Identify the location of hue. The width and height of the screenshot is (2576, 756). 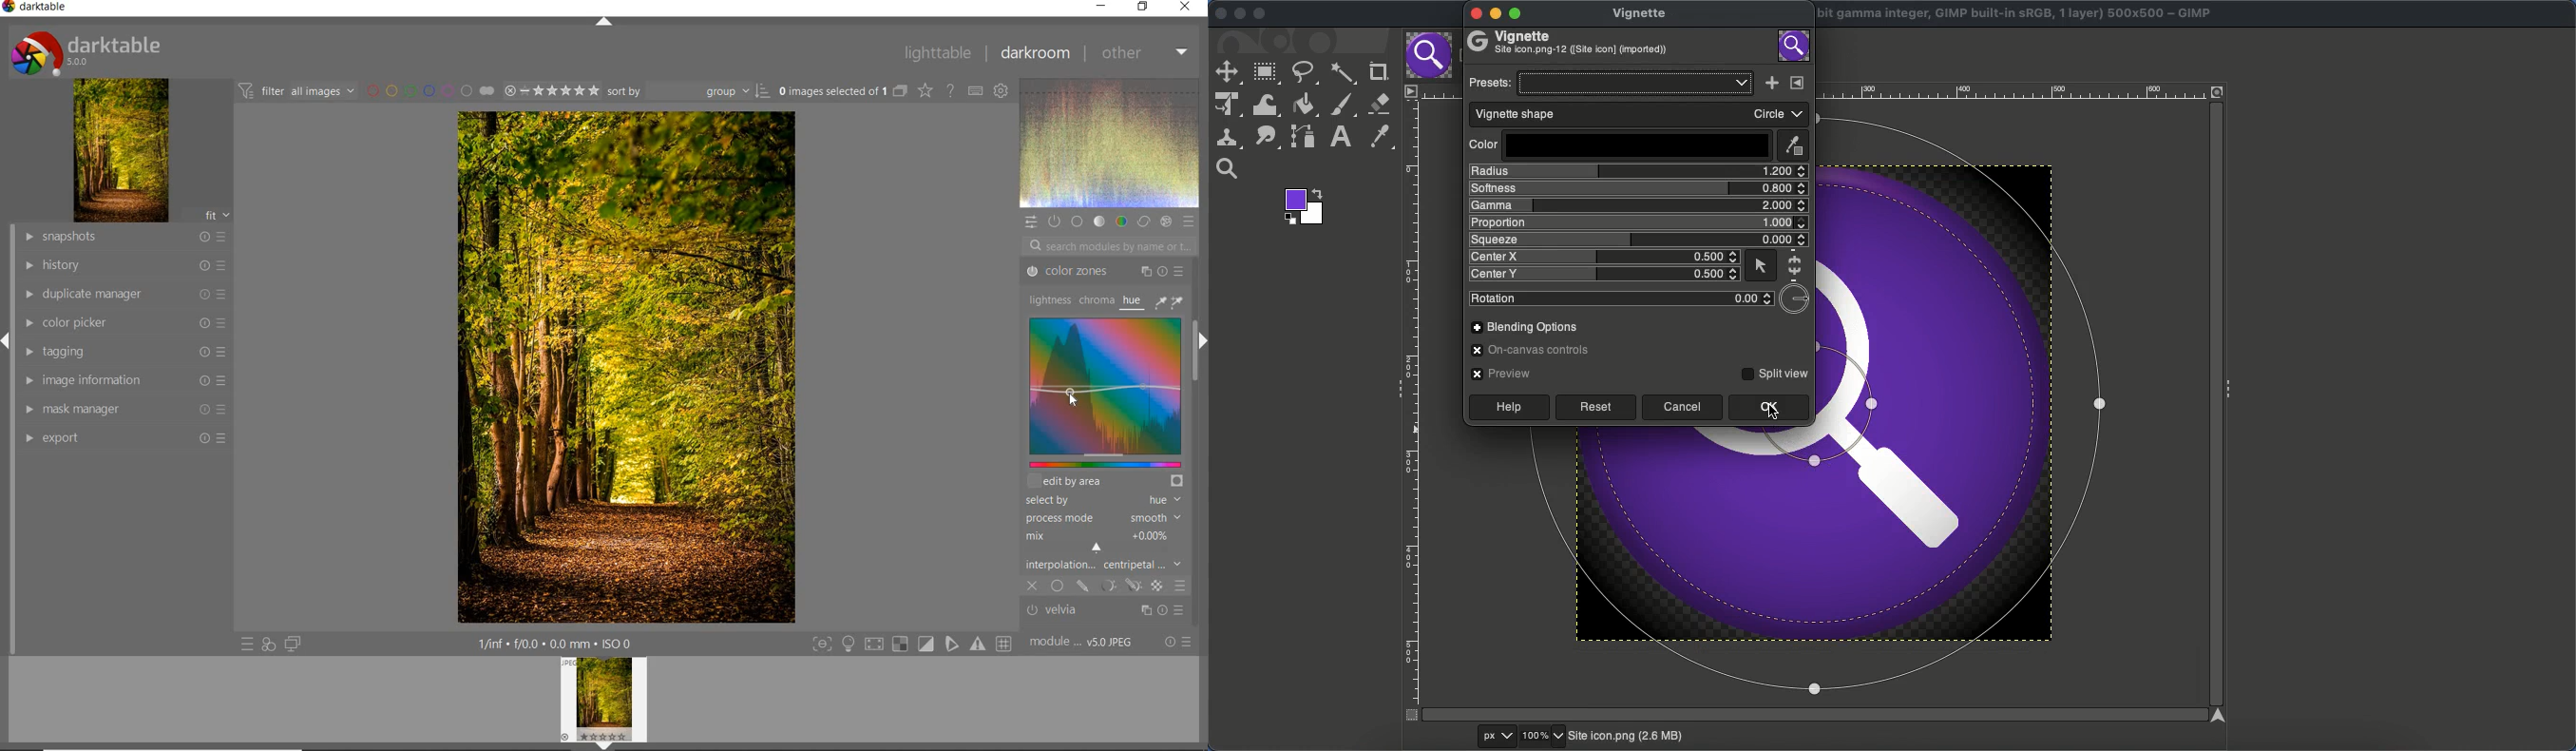
(1133, 300).